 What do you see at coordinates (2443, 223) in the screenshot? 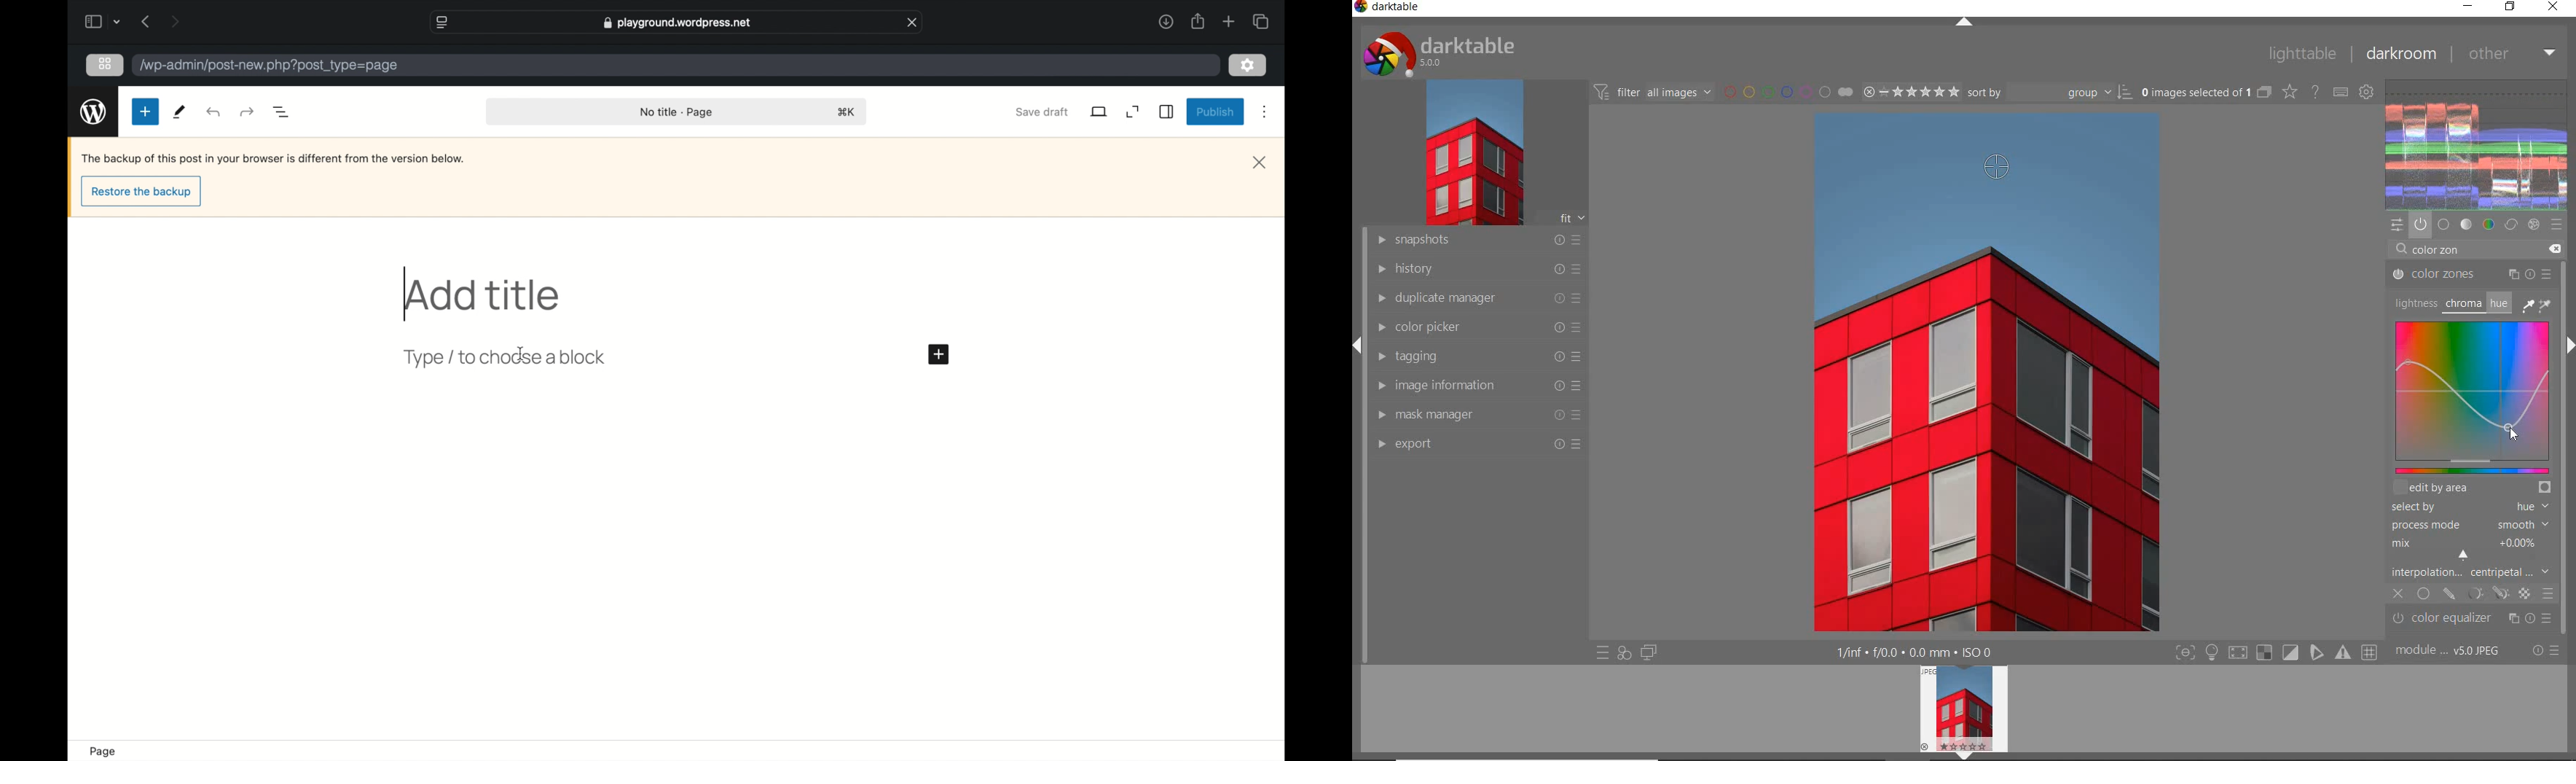
I see `base` at bounding box center [2443, 223].